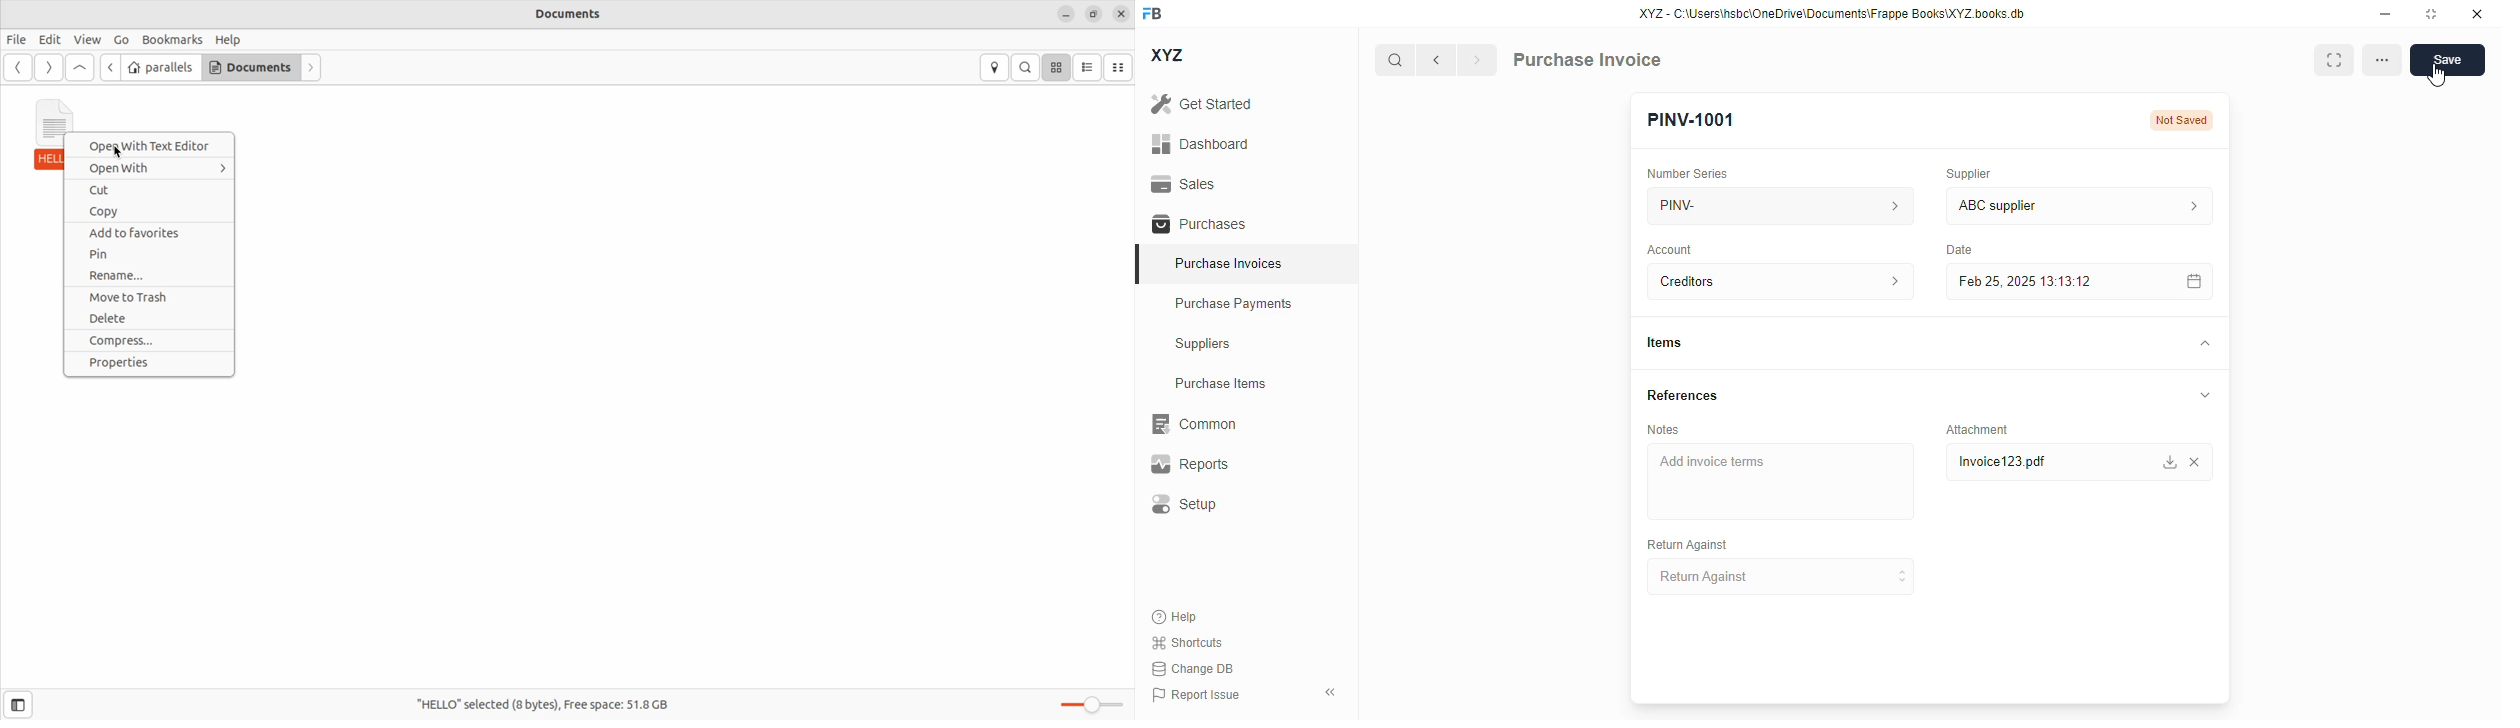  What do you see at coordinates (249, 68) in the screenshot?
I see `Documents` at bounding box center [249, 68].